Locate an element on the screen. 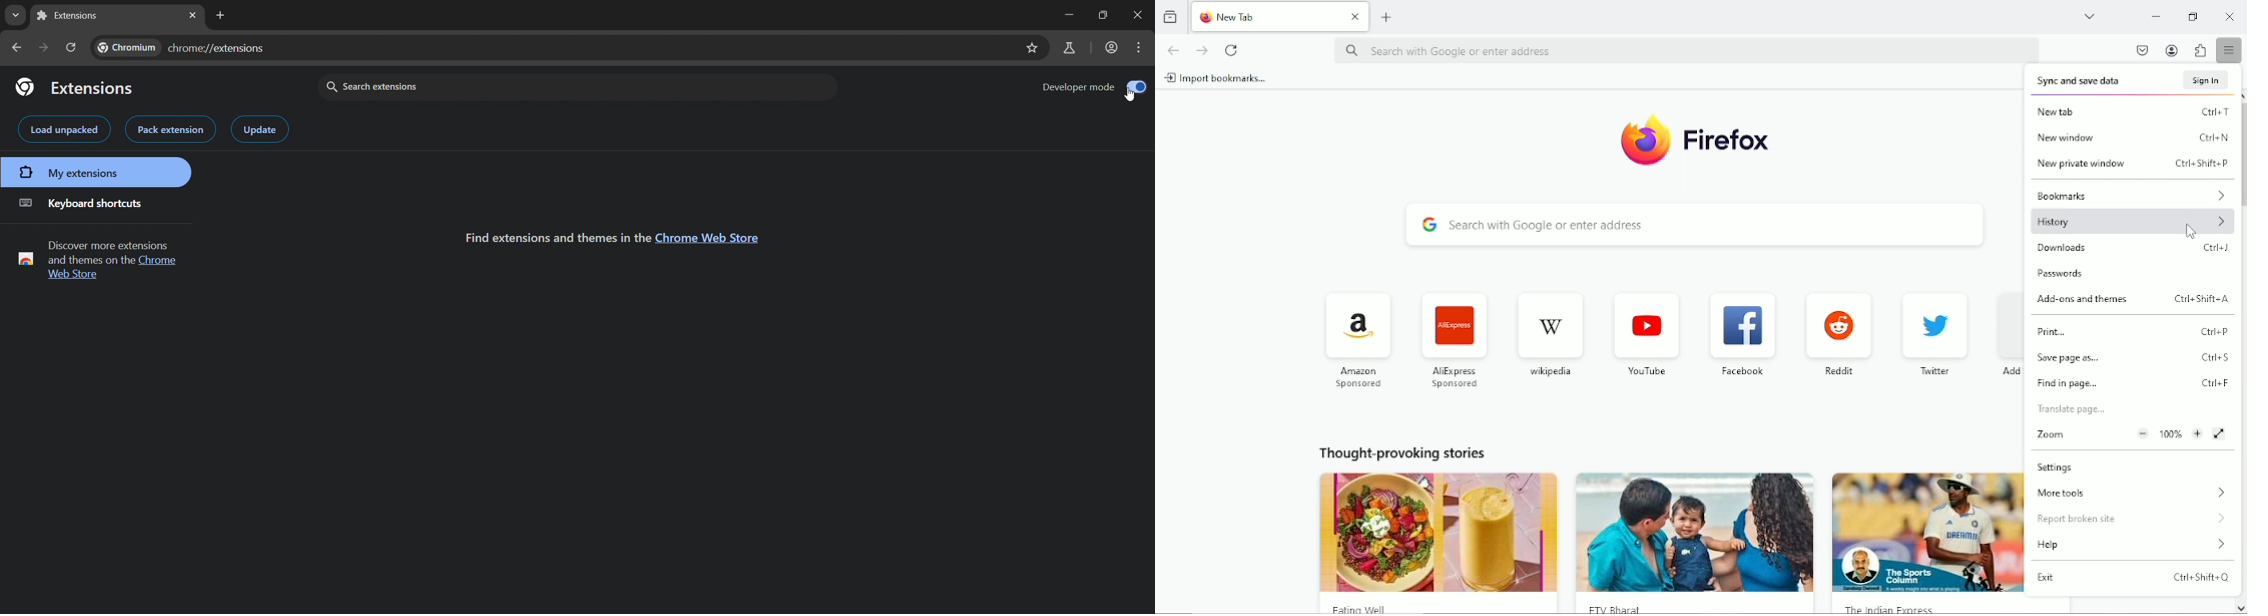 This screenshot has height=616, width=2268. close is located at coordinates (1105, 13).